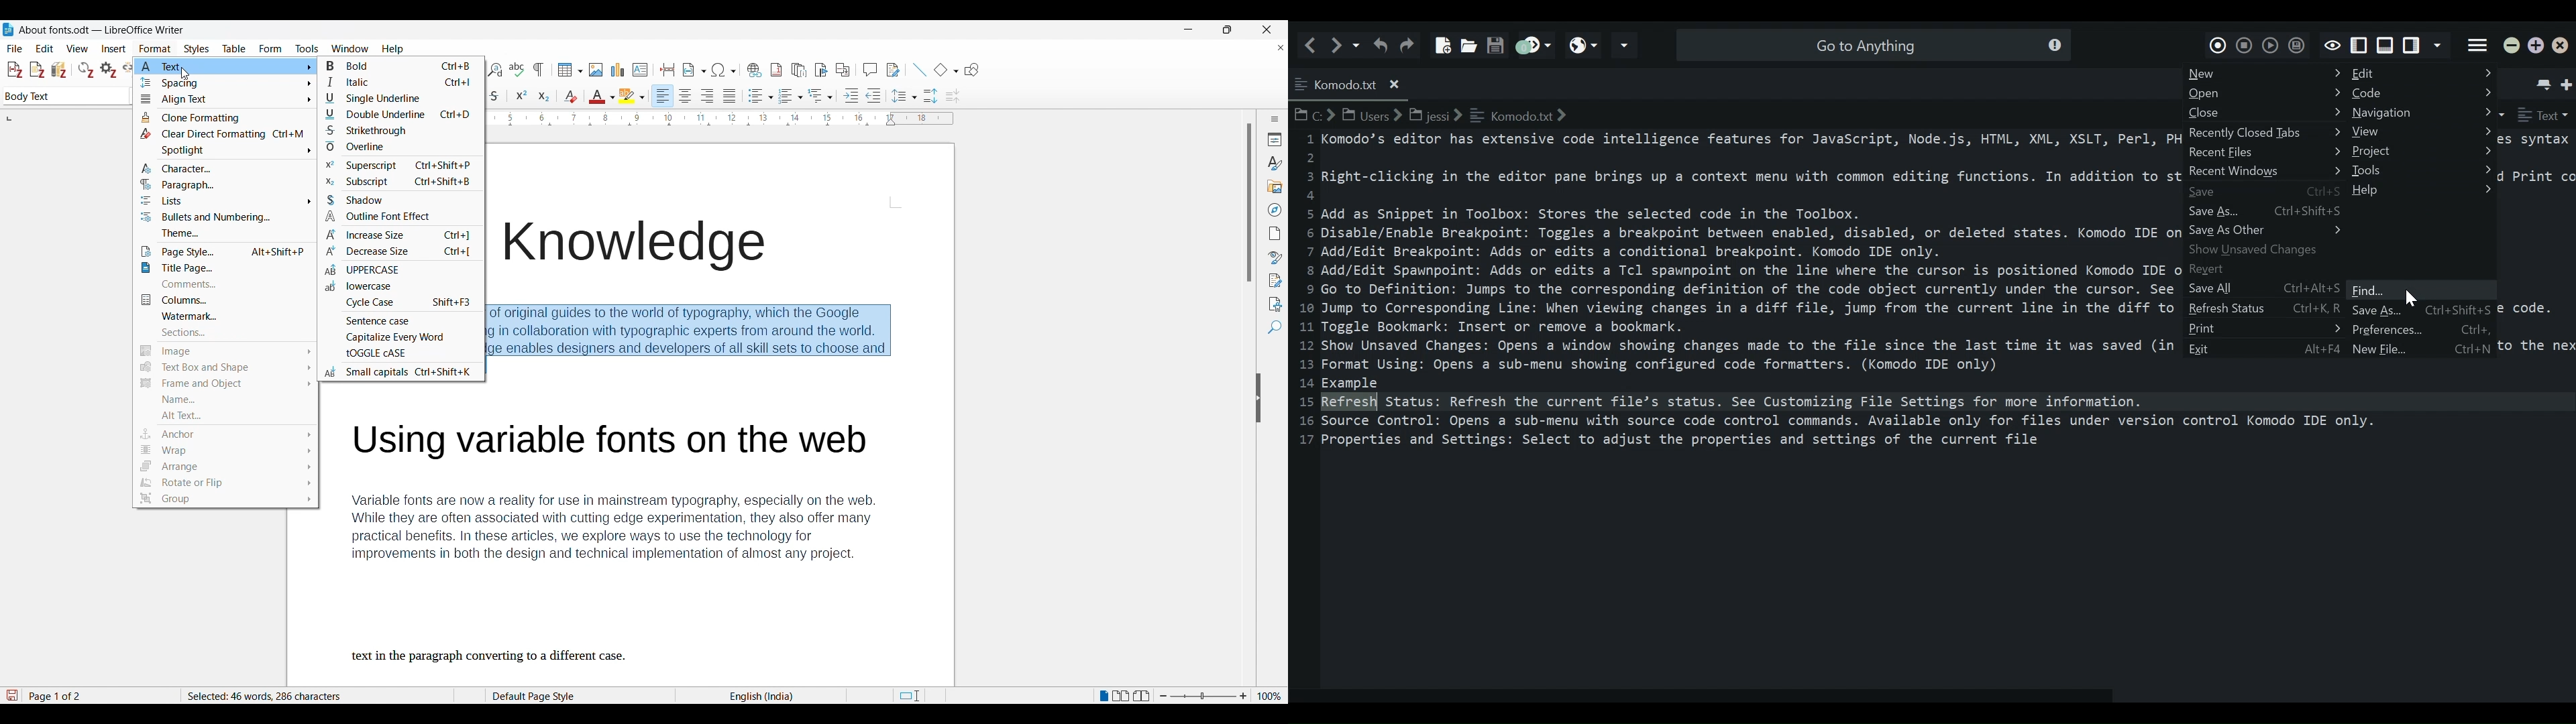  I want to click on Current zoom factor, so click(1269, 696).